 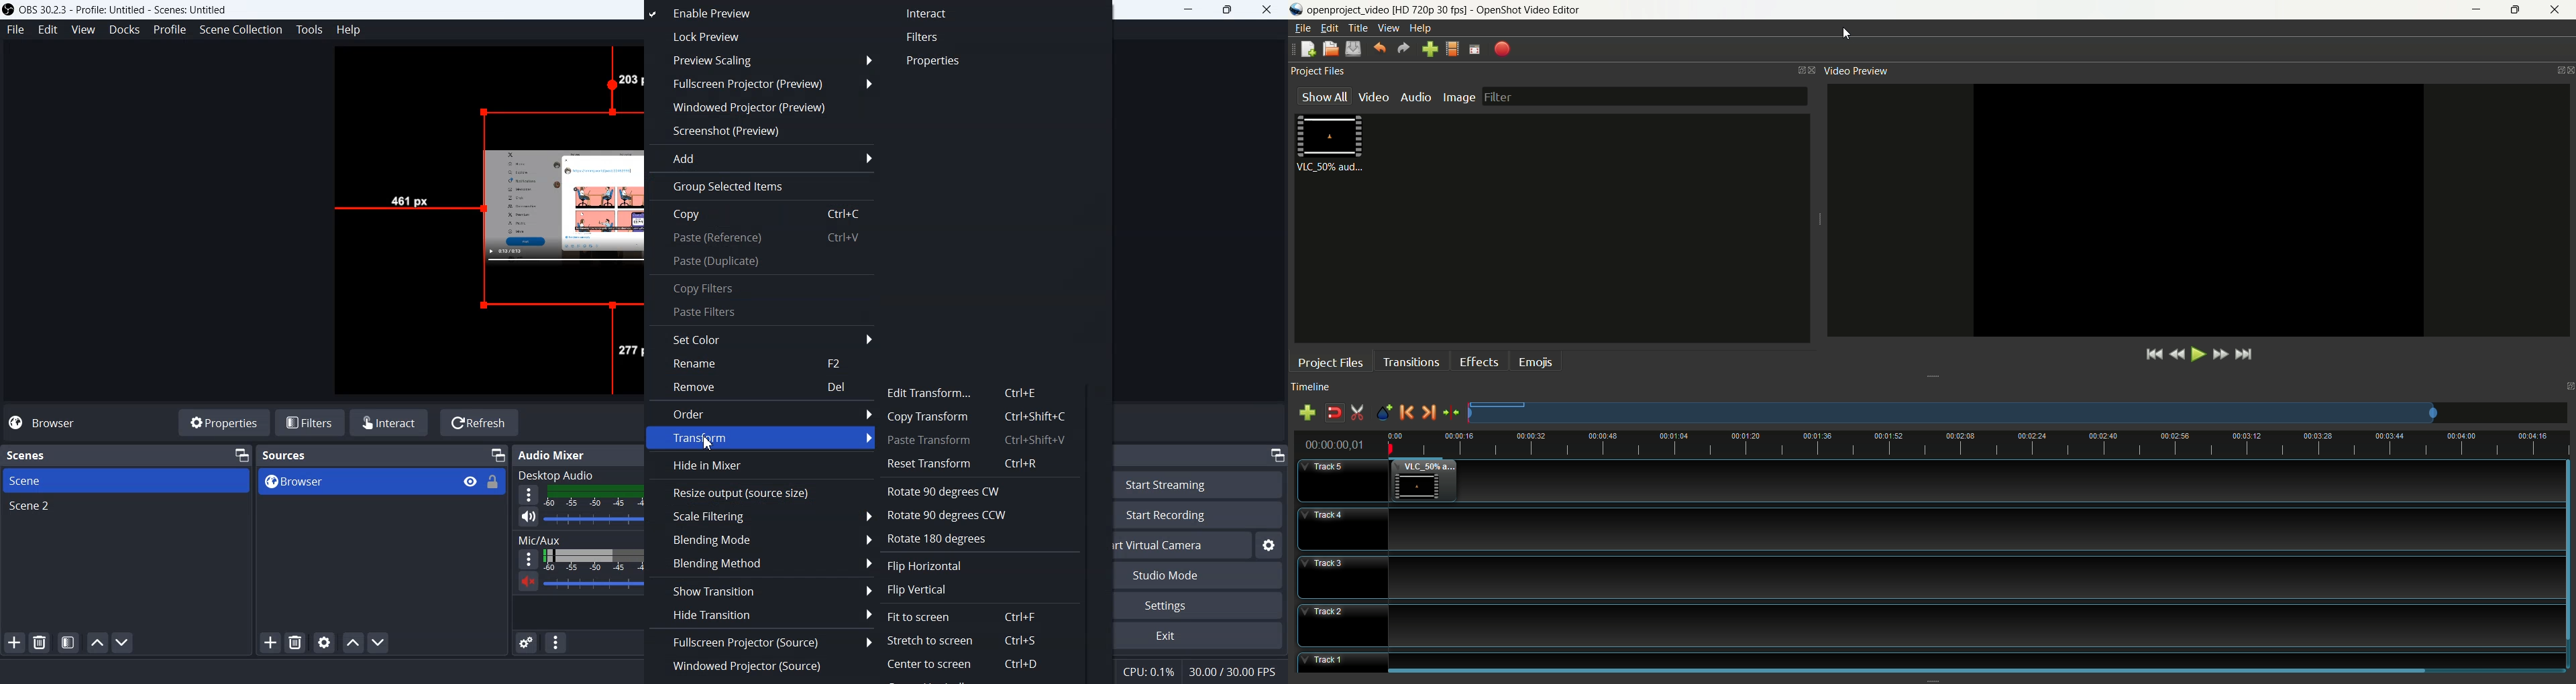 I want to click on Scene Collection, so click(x=241, y=30).